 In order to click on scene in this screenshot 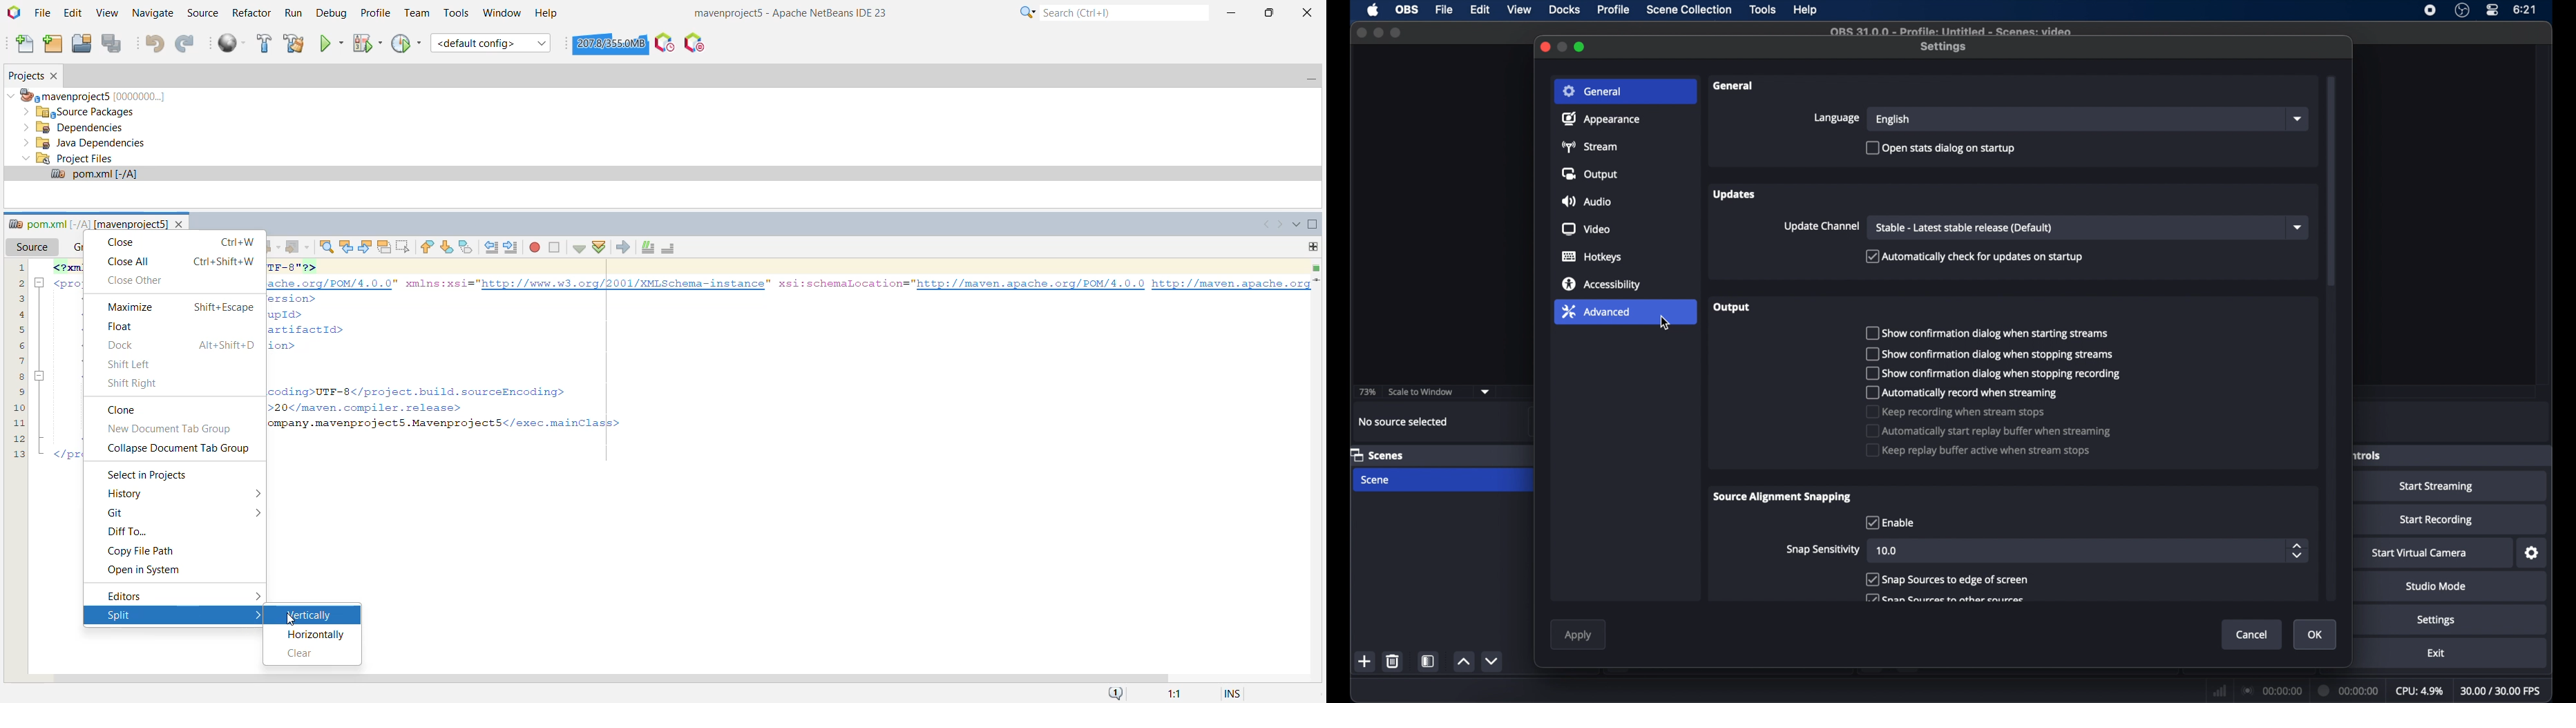, I will do `click(1376, 480)`.